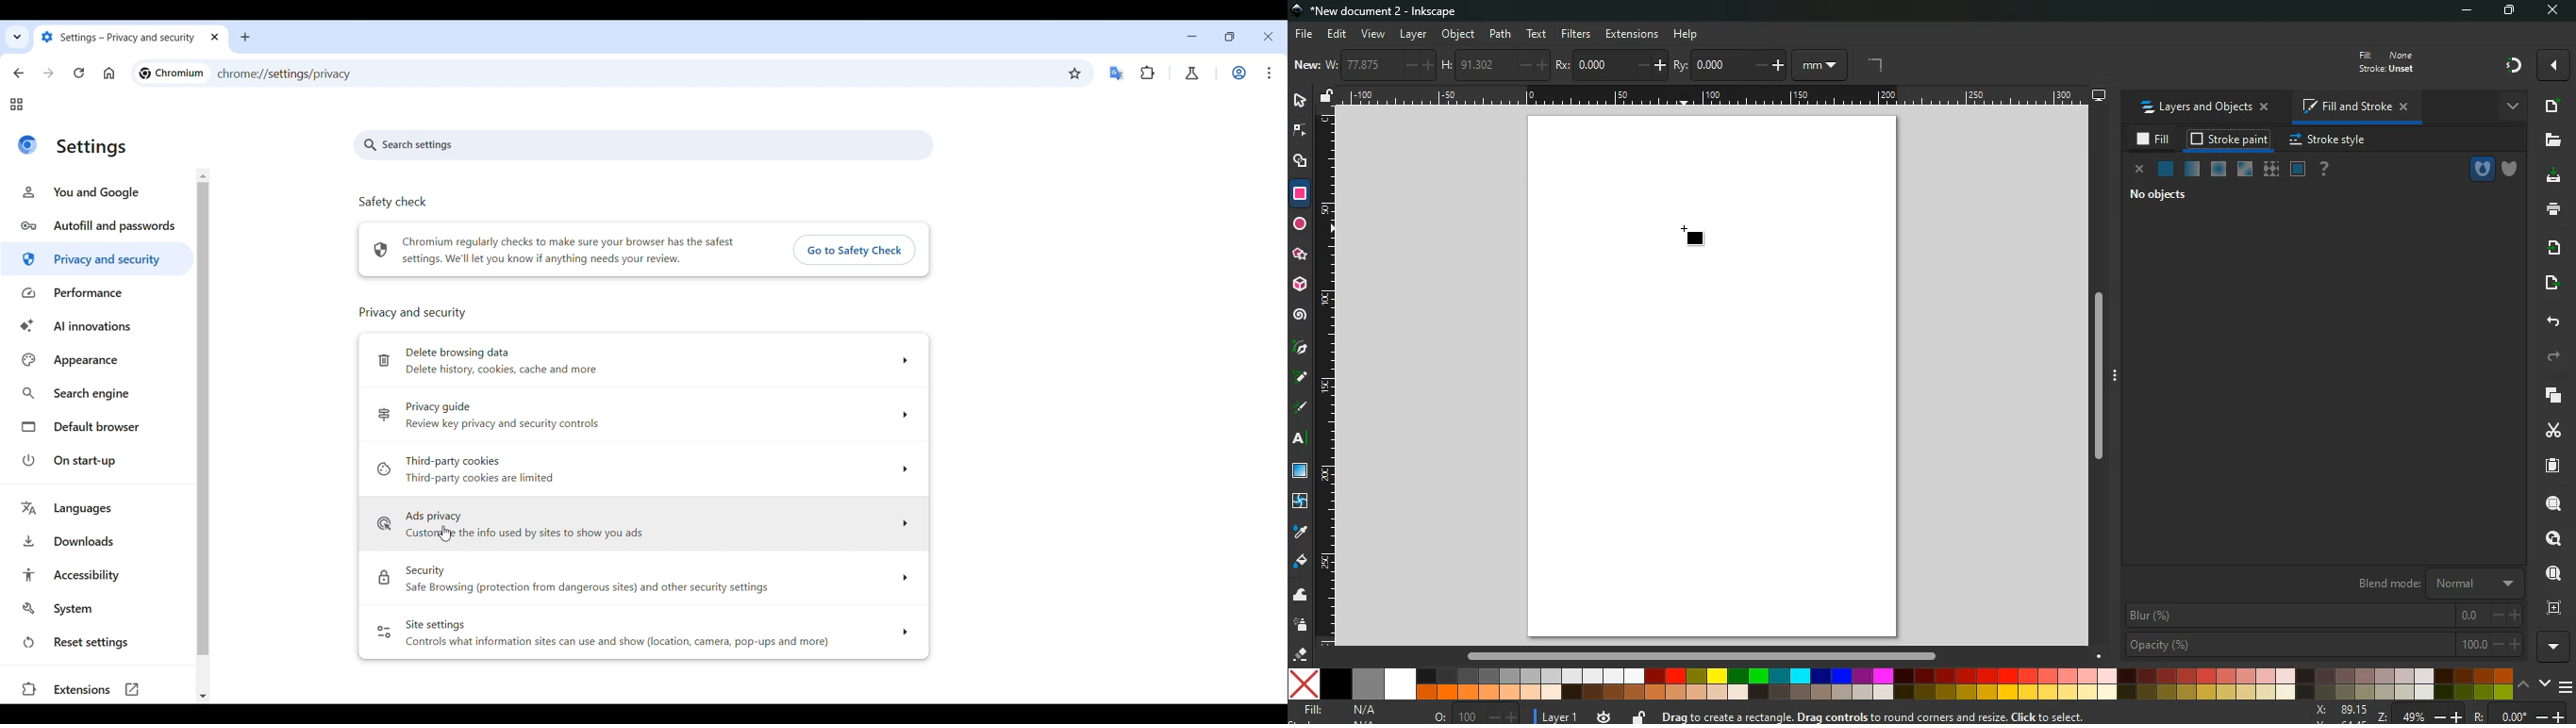 This screenshot has width=2576, height=728. What do you see at coordinates (2555, 65) in the screenshot?
I see `more` at bounding box center [2555, 65].